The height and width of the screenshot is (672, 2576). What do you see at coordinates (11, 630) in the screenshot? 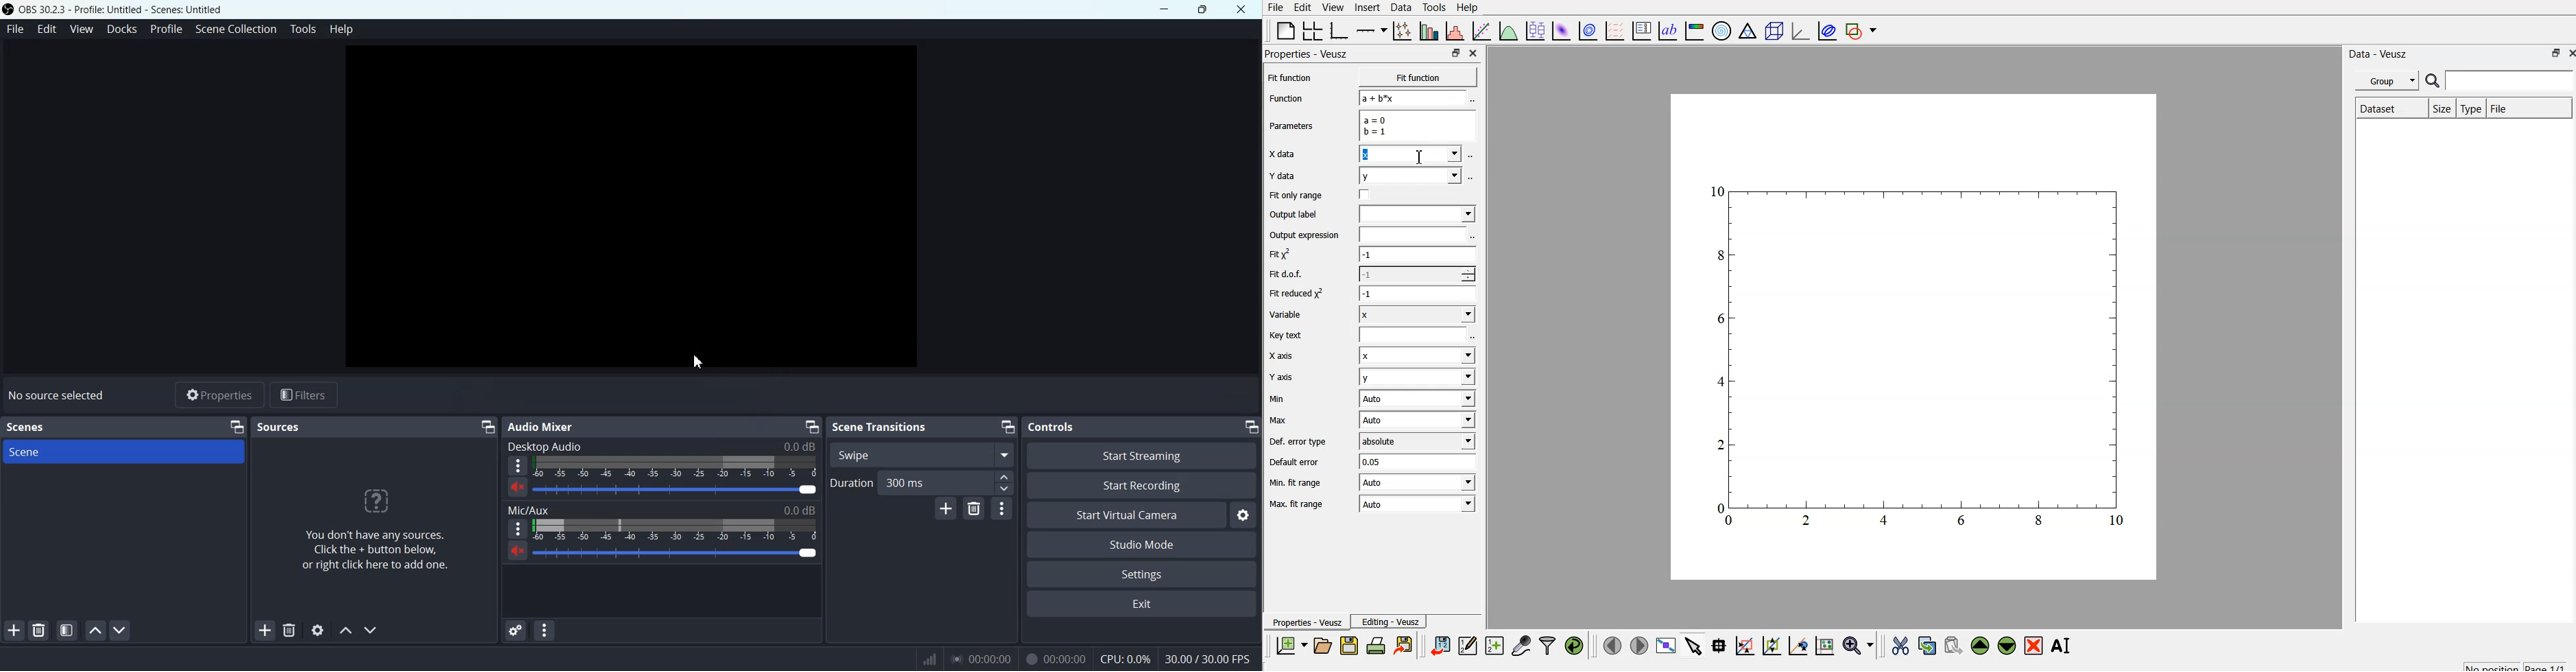
I see `Add Scene` at bounding box center [11, 630].